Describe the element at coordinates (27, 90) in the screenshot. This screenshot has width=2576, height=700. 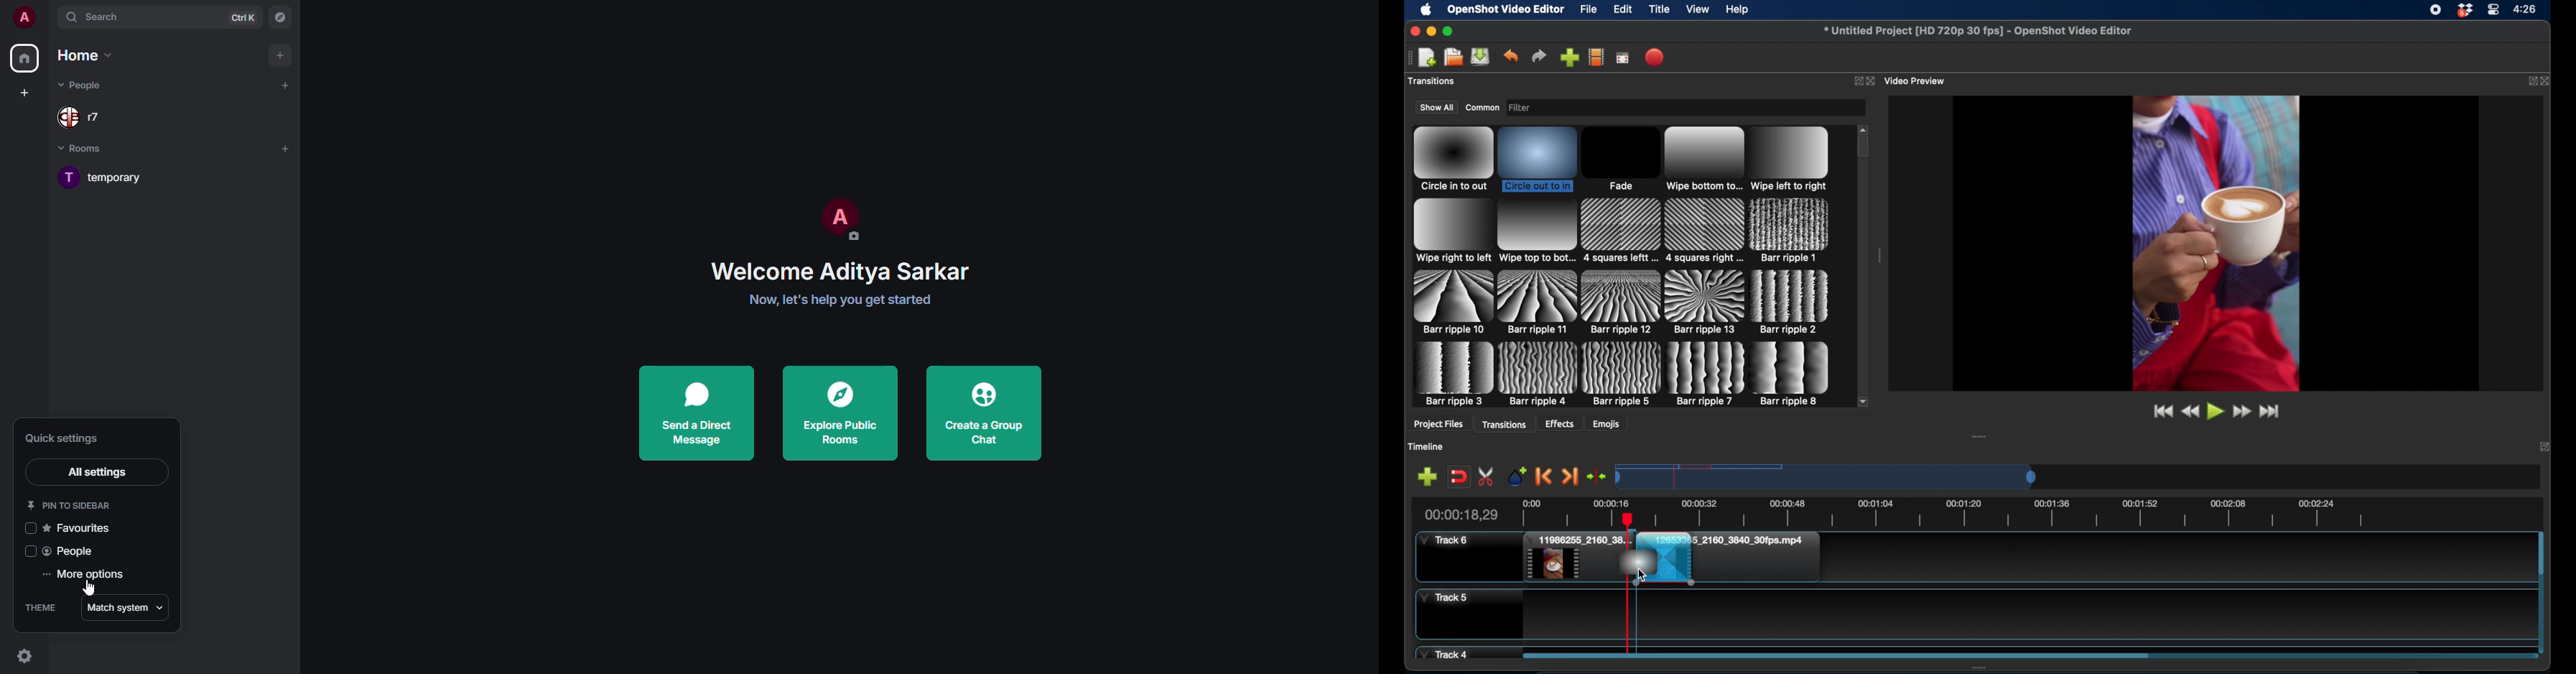
I see `create space` at that location.